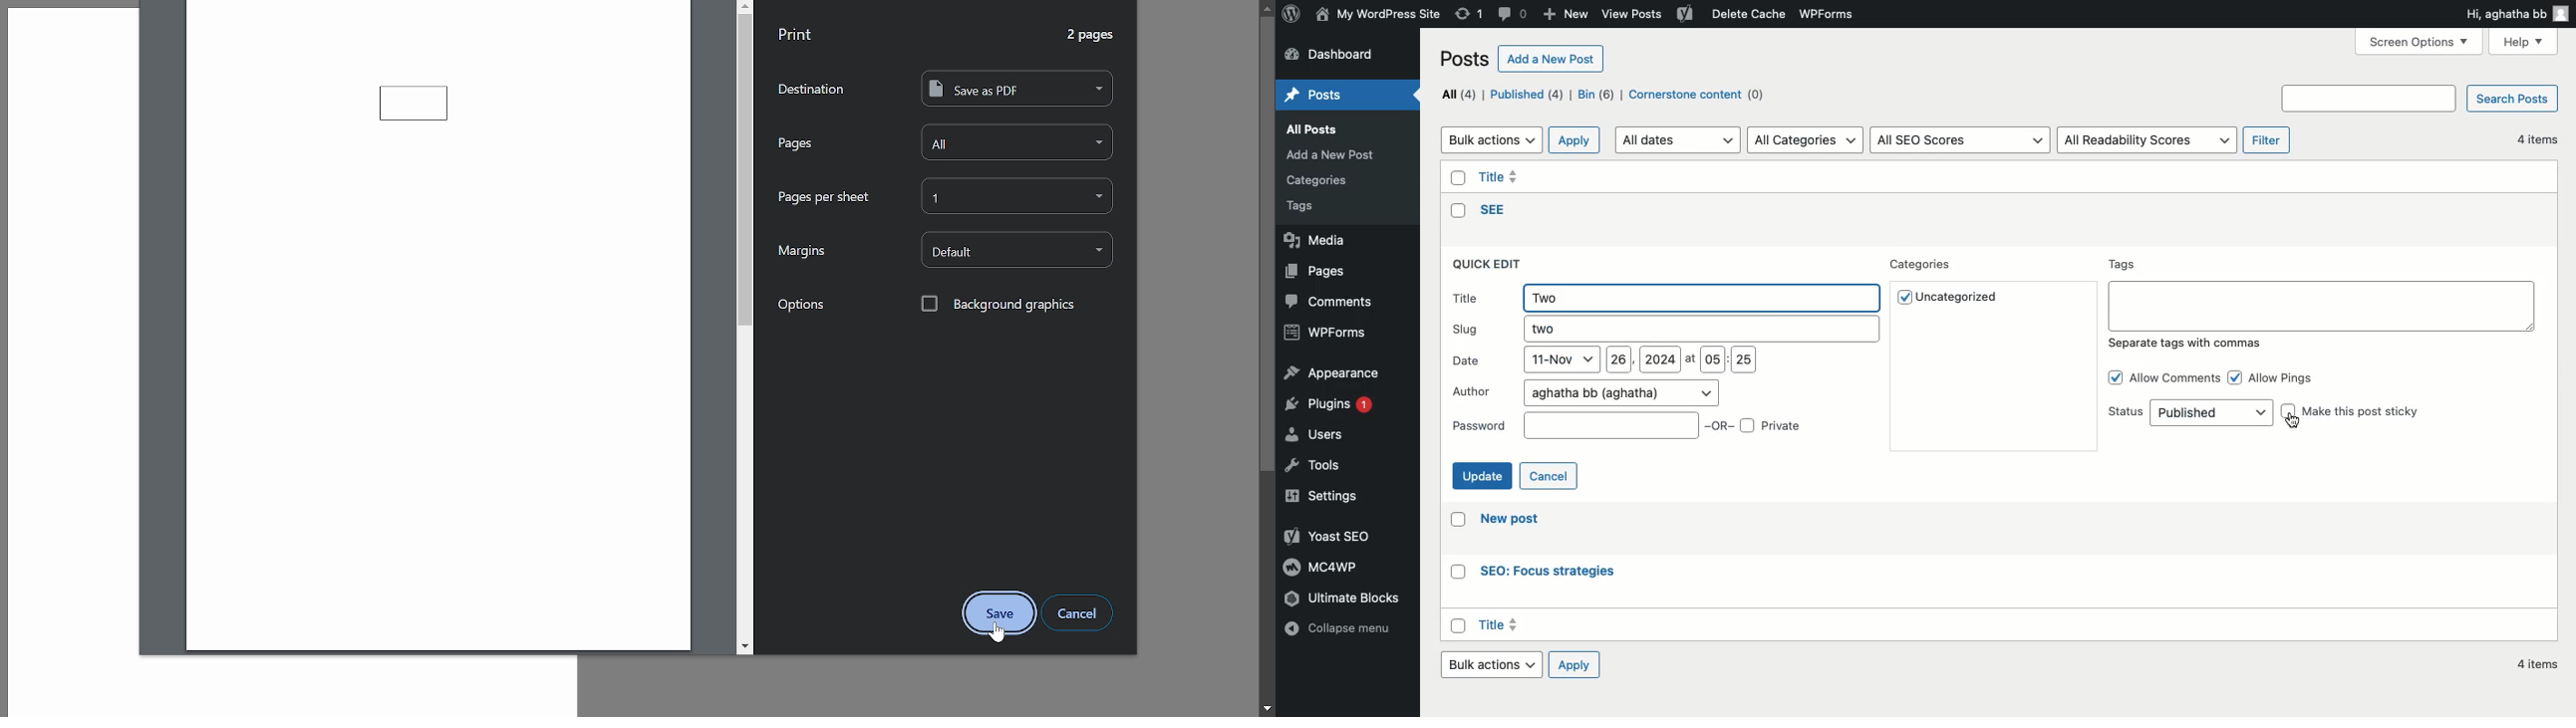 The width and height of the screenshot is (2576, 728). I want to click on pages, so click(800, 142).